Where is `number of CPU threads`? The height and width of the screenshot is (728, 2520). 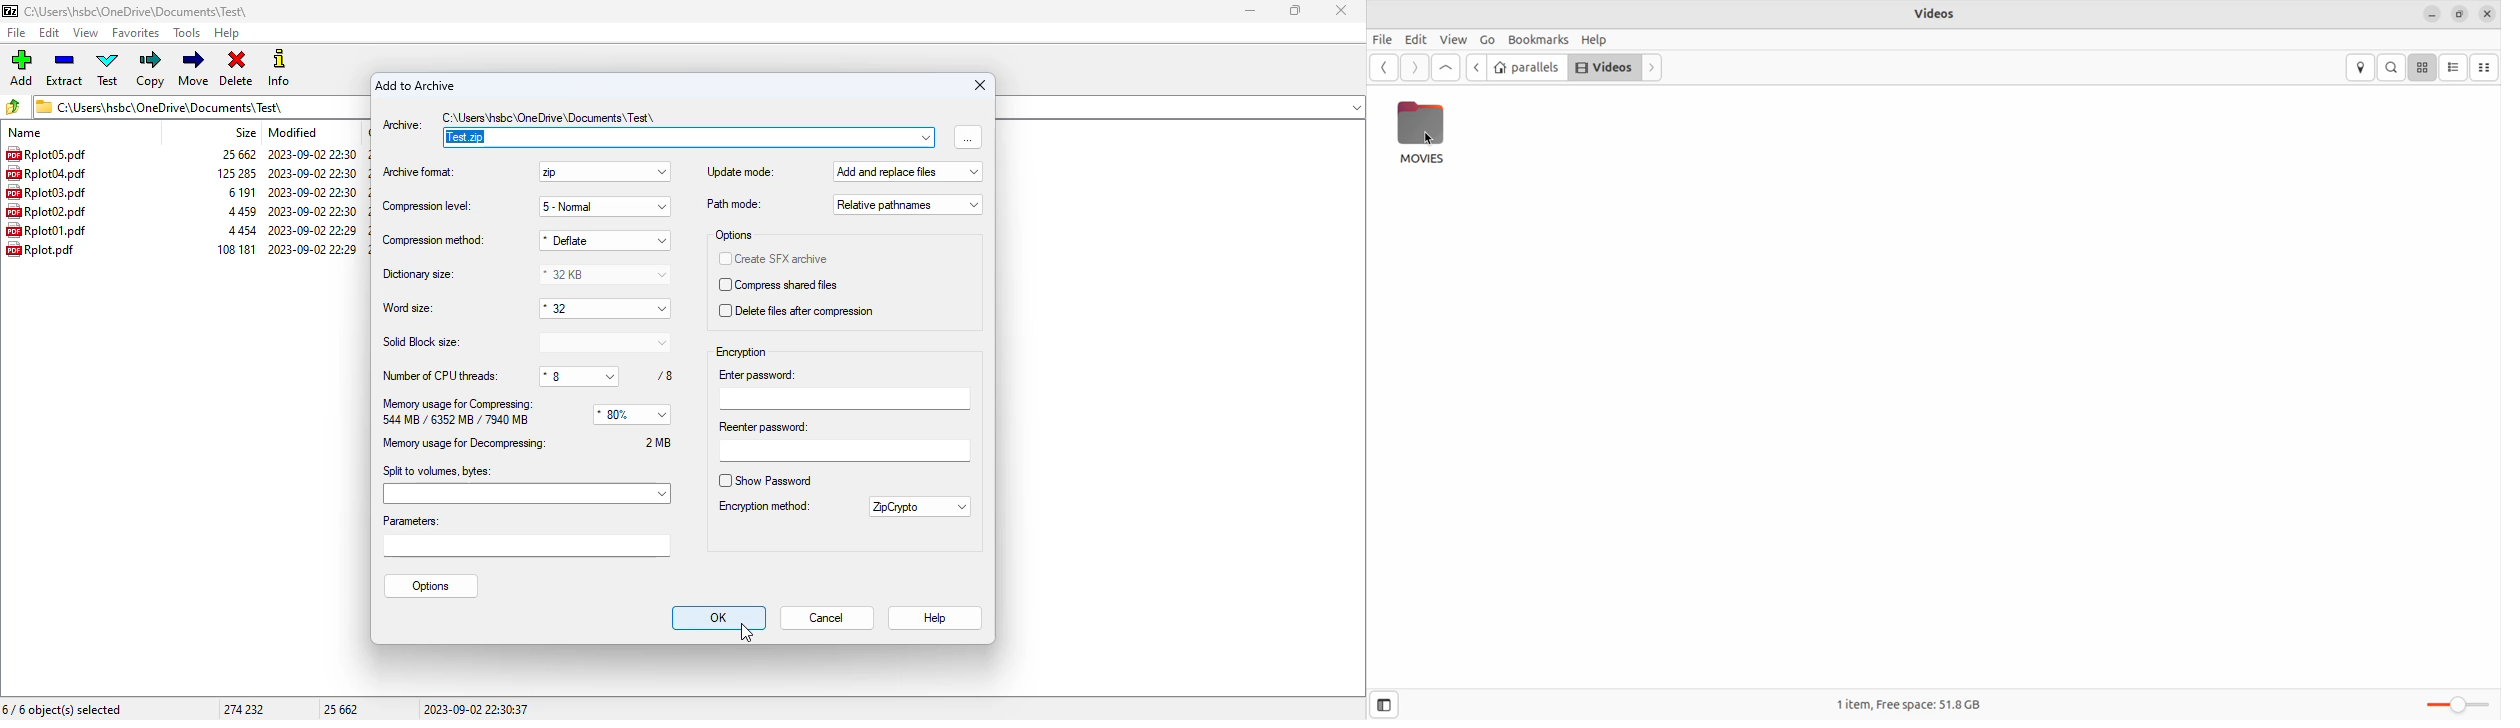
number of CPU threads is located at coordinates (441, 374).